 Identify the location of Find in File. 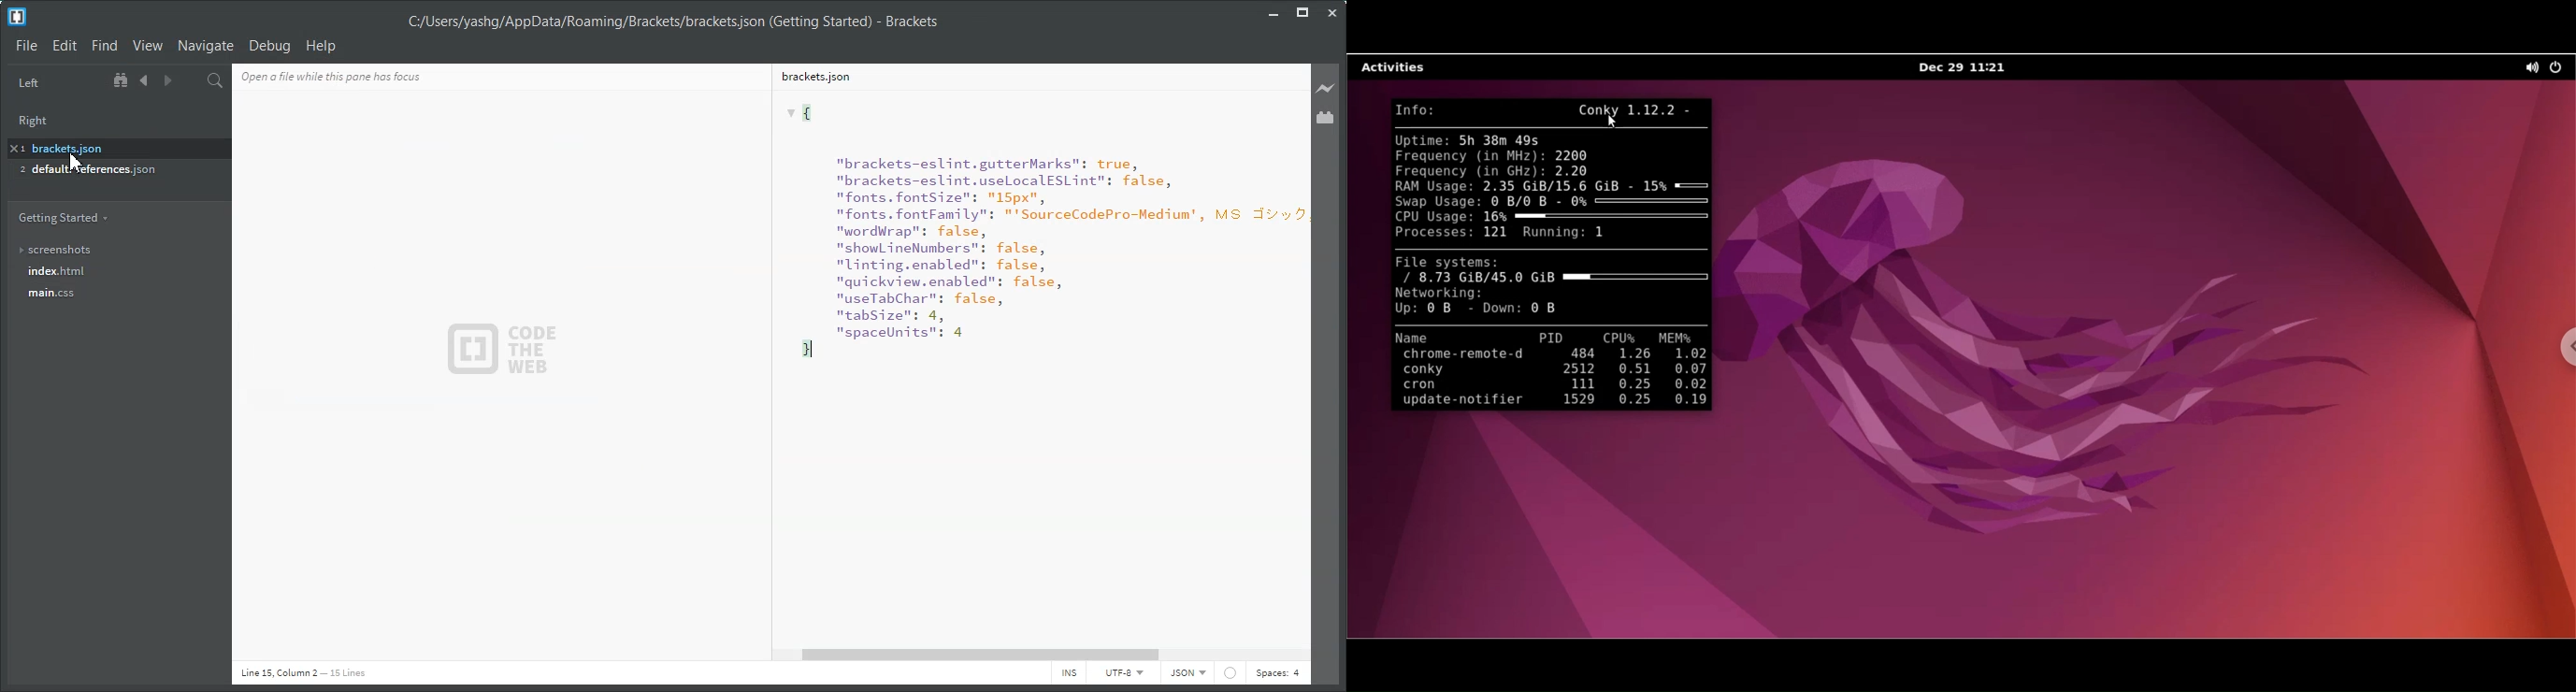
(215, 80).